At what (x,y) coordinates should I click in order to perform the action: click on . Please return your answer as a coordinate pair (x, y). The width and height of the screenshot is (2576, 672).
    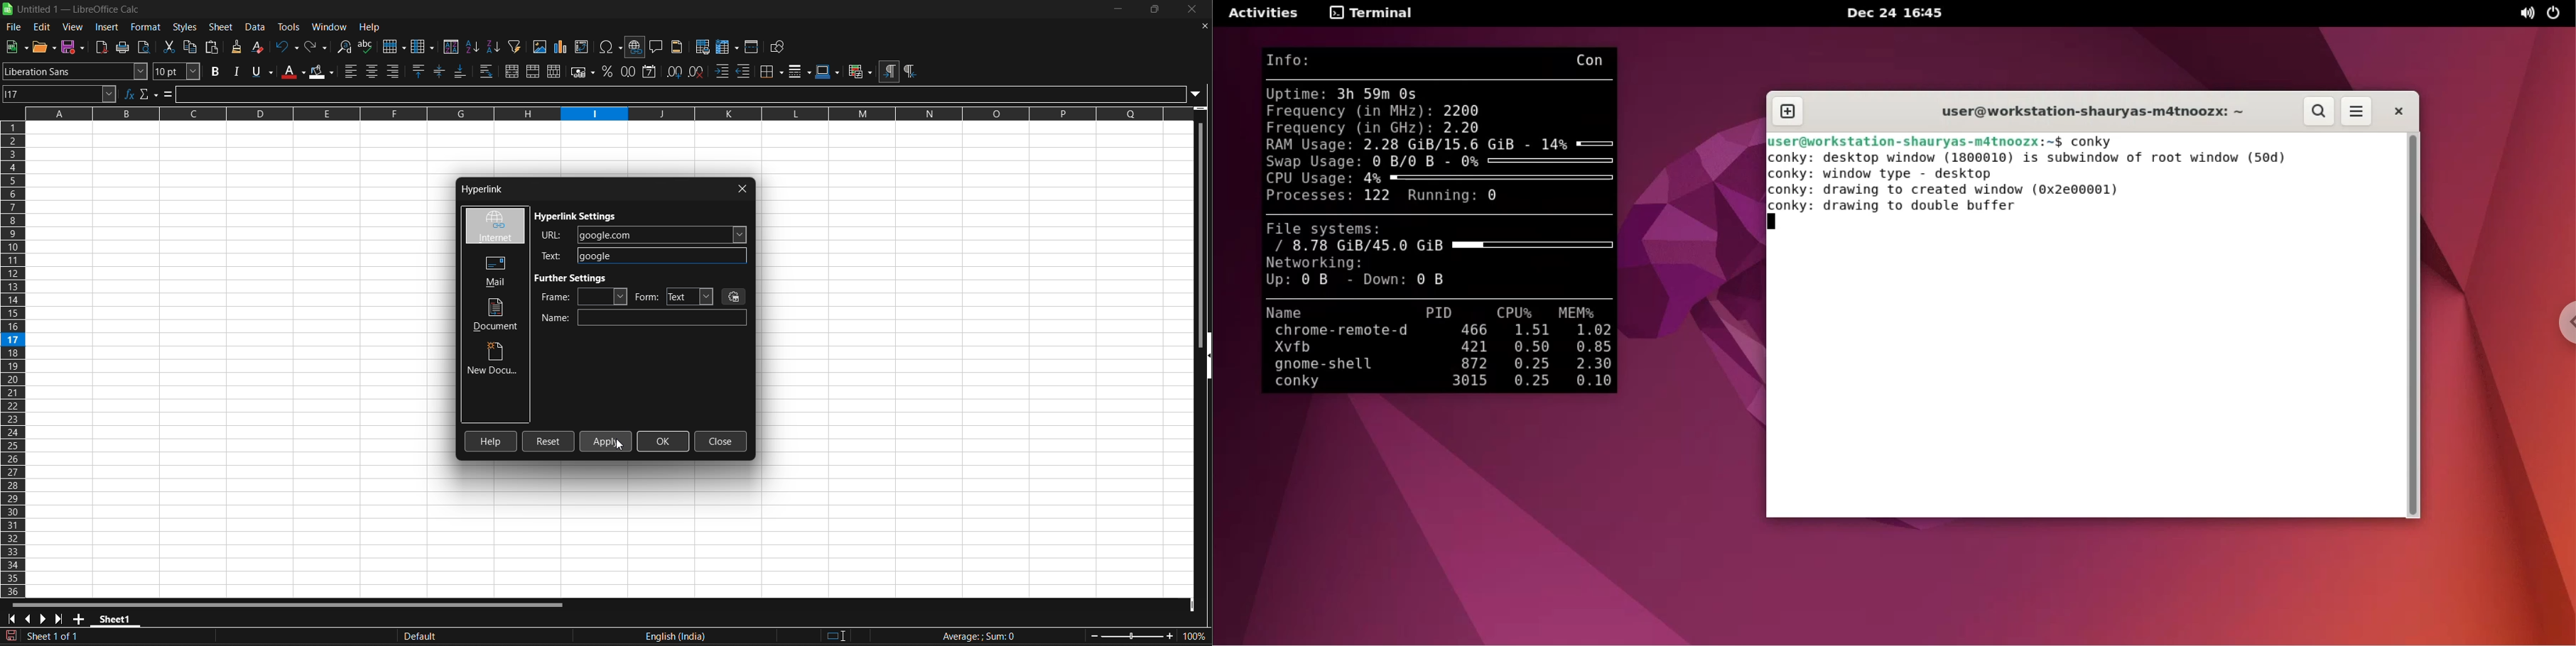
    Looking at the image, I should click on (1693, 1254).